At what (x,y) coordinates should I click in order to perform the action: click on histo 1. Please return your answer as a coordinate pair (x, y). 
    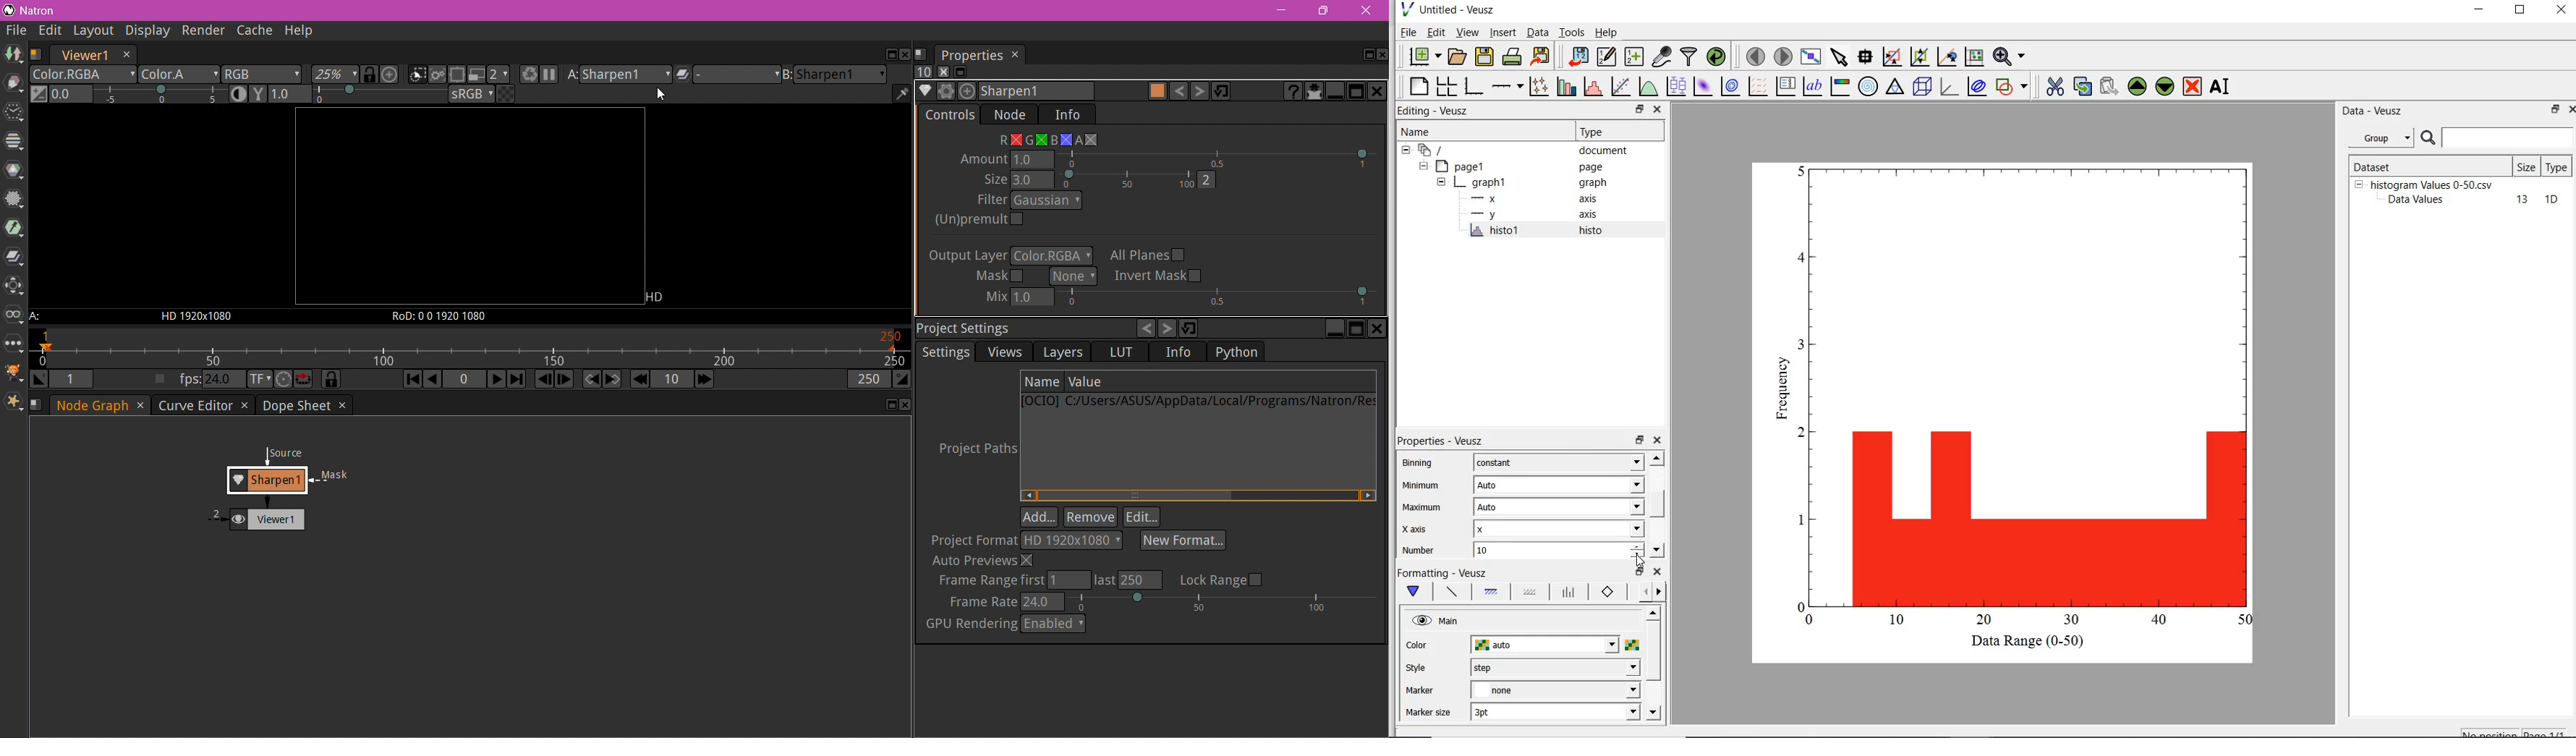
    Looking at the image, I should click on (1496, 231).